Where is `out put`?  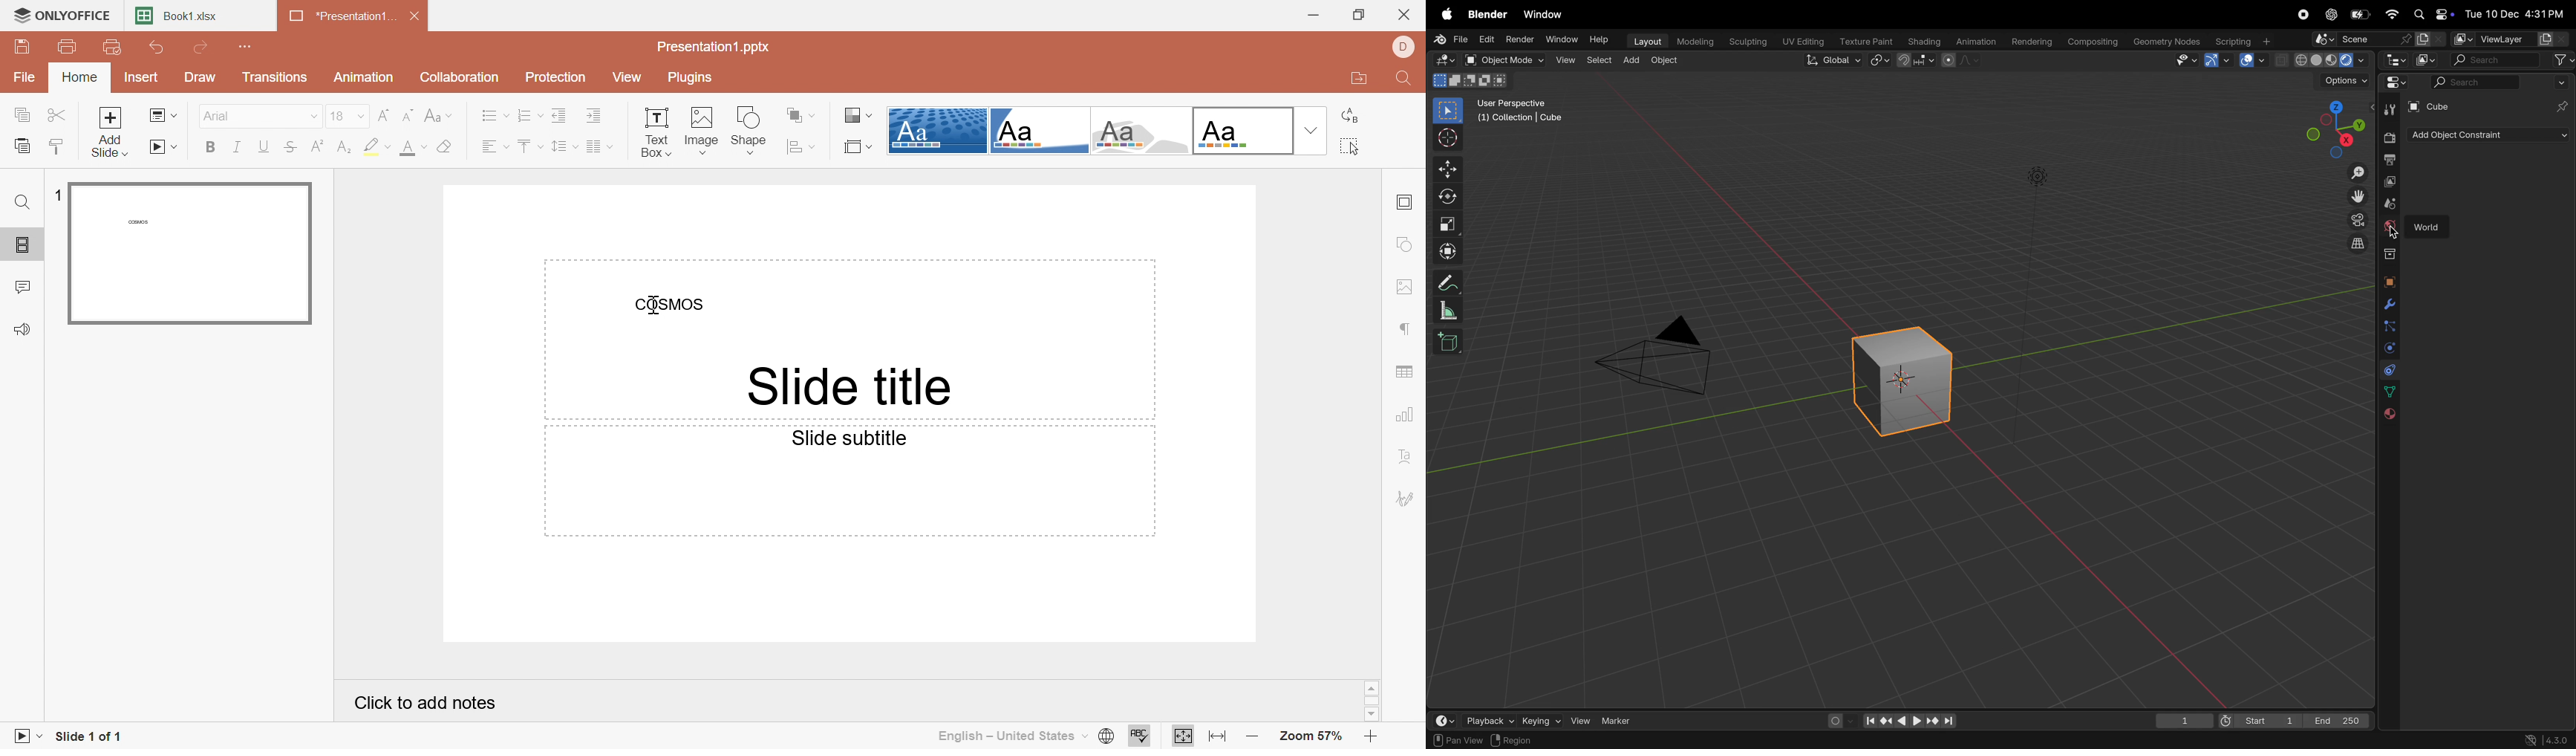 out put is located at coordinates (2388, 181).